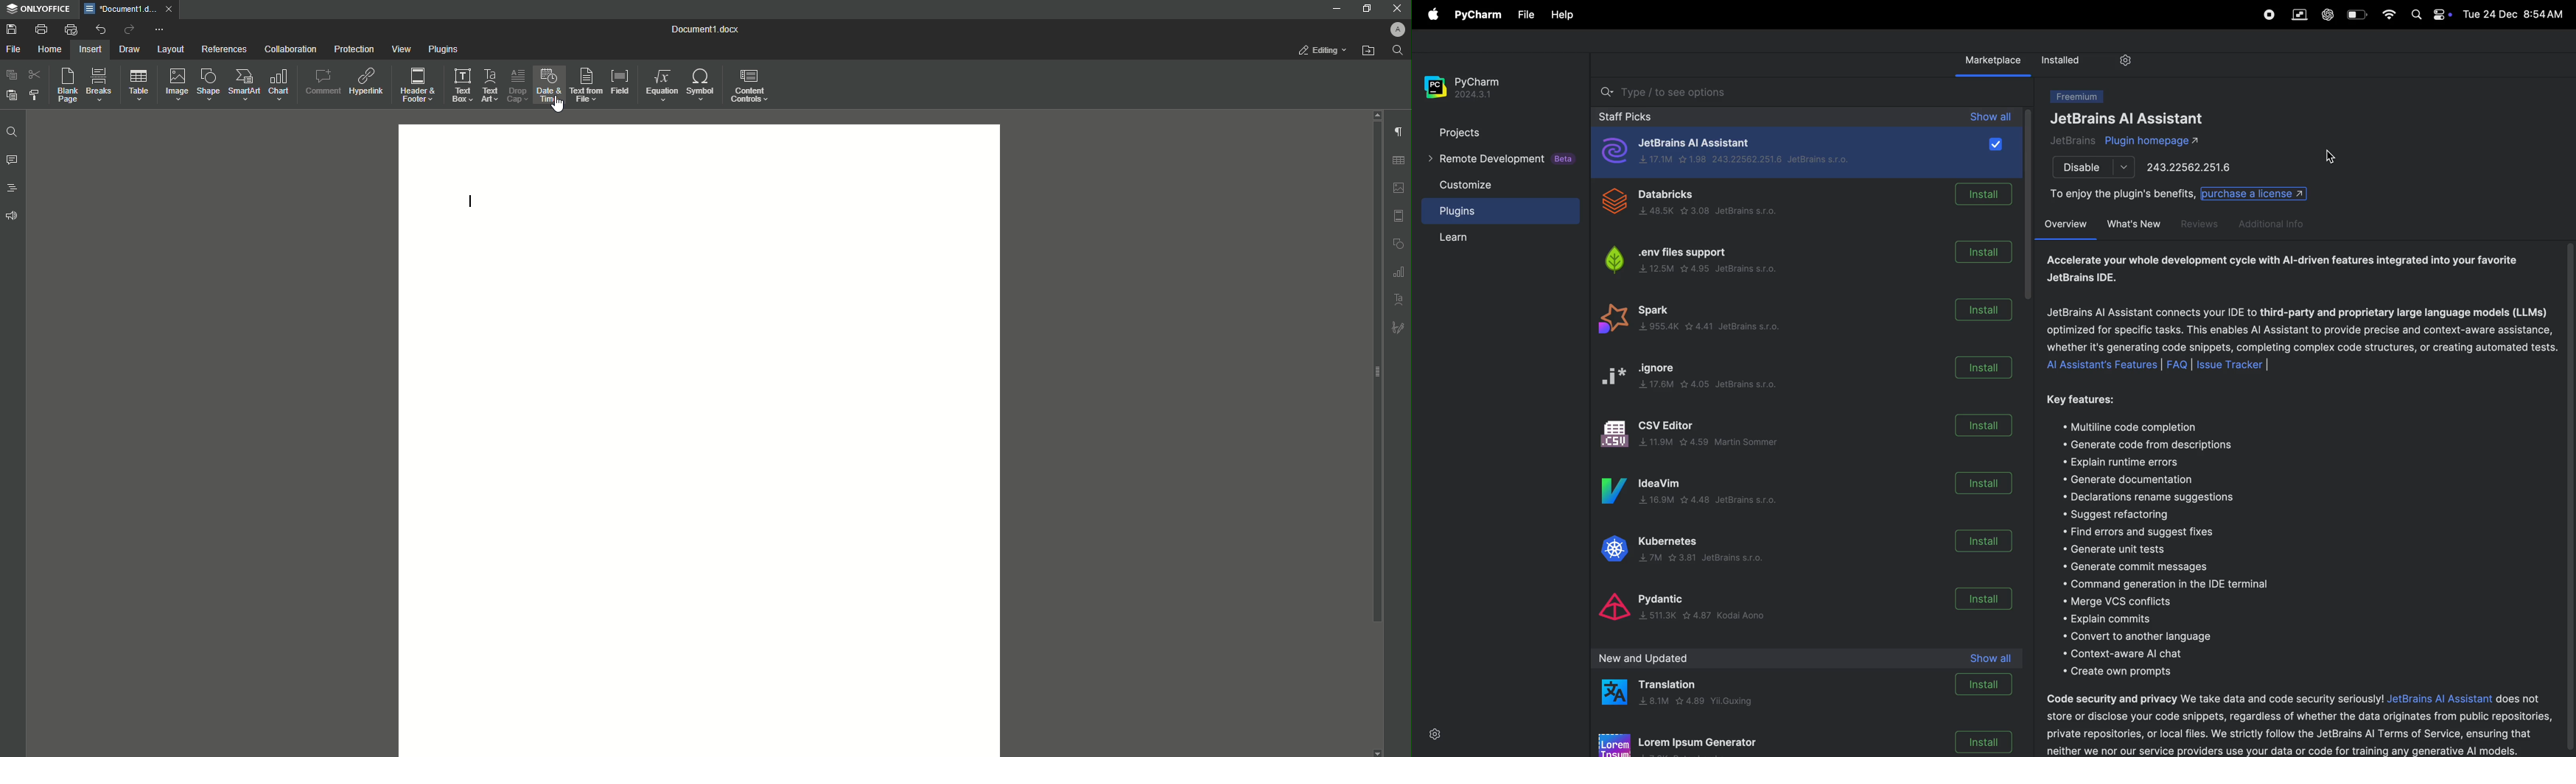 The image size is (2576, 784). What do you see at coordinates (1438, 734) in the screenshot?
I see `settings` at bounding box center [1438, 734].